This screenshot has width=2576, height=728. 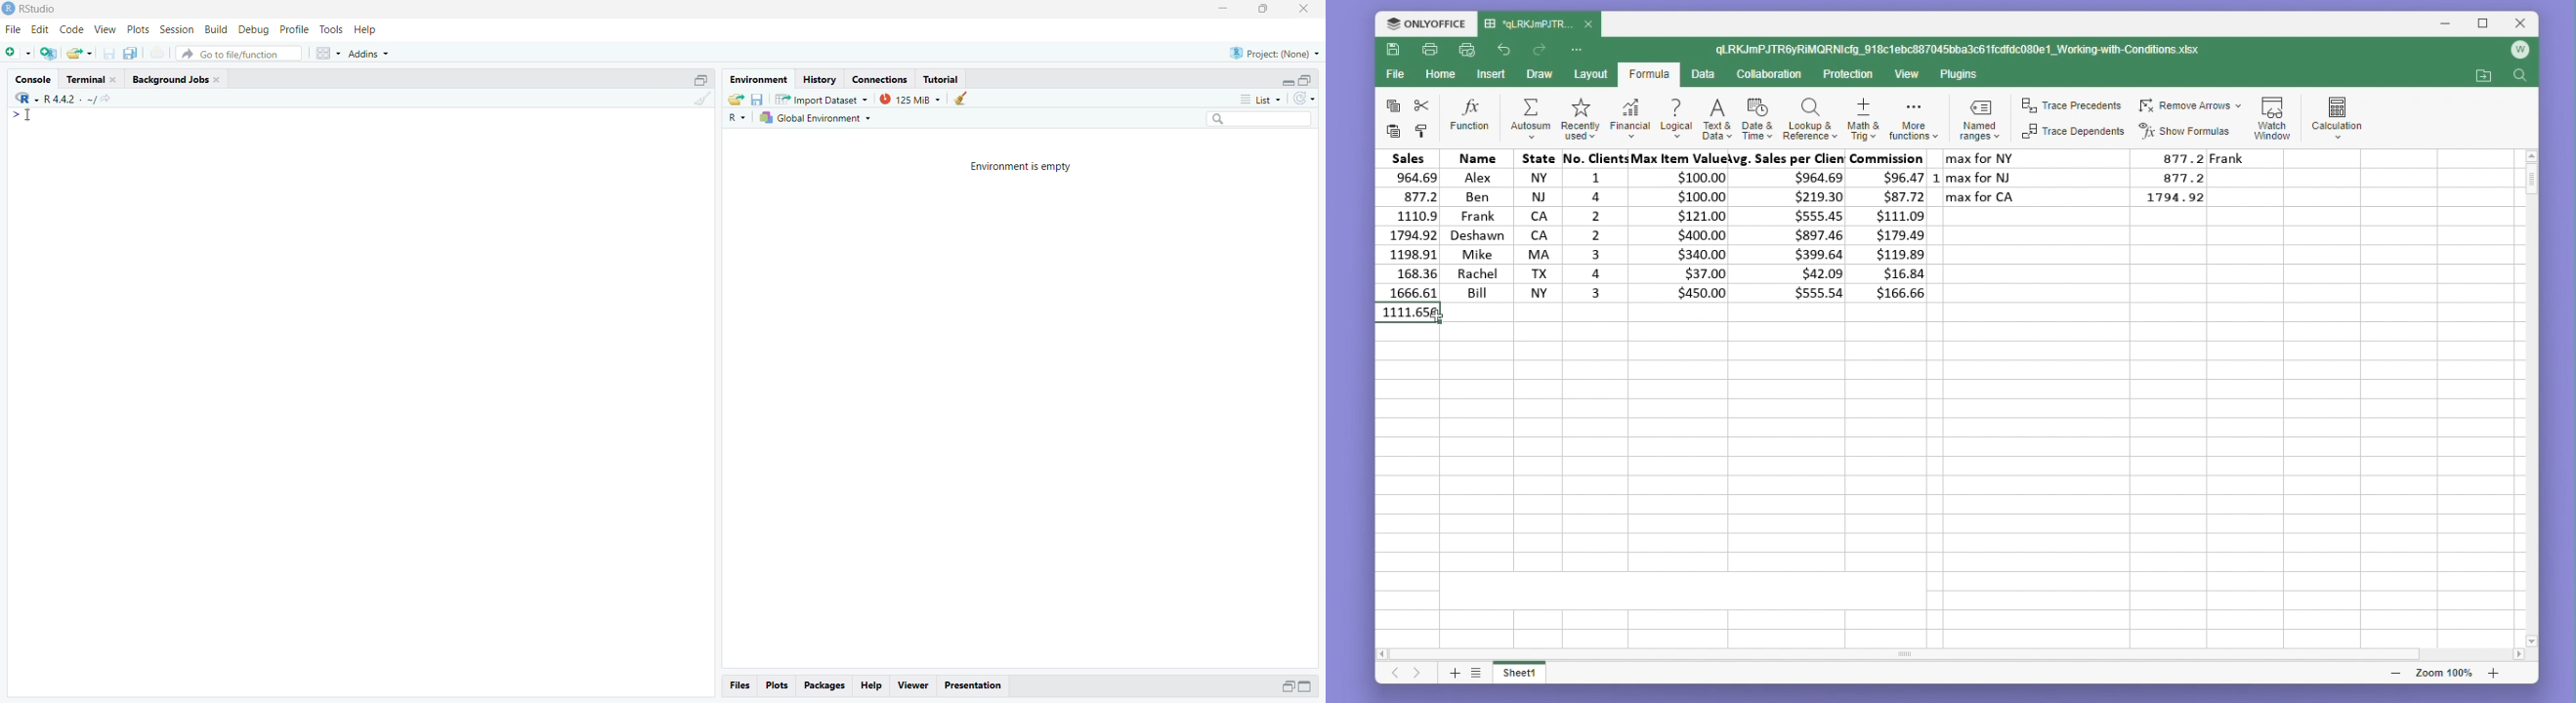 I want to click on Debug, so click(x=255, y=30).